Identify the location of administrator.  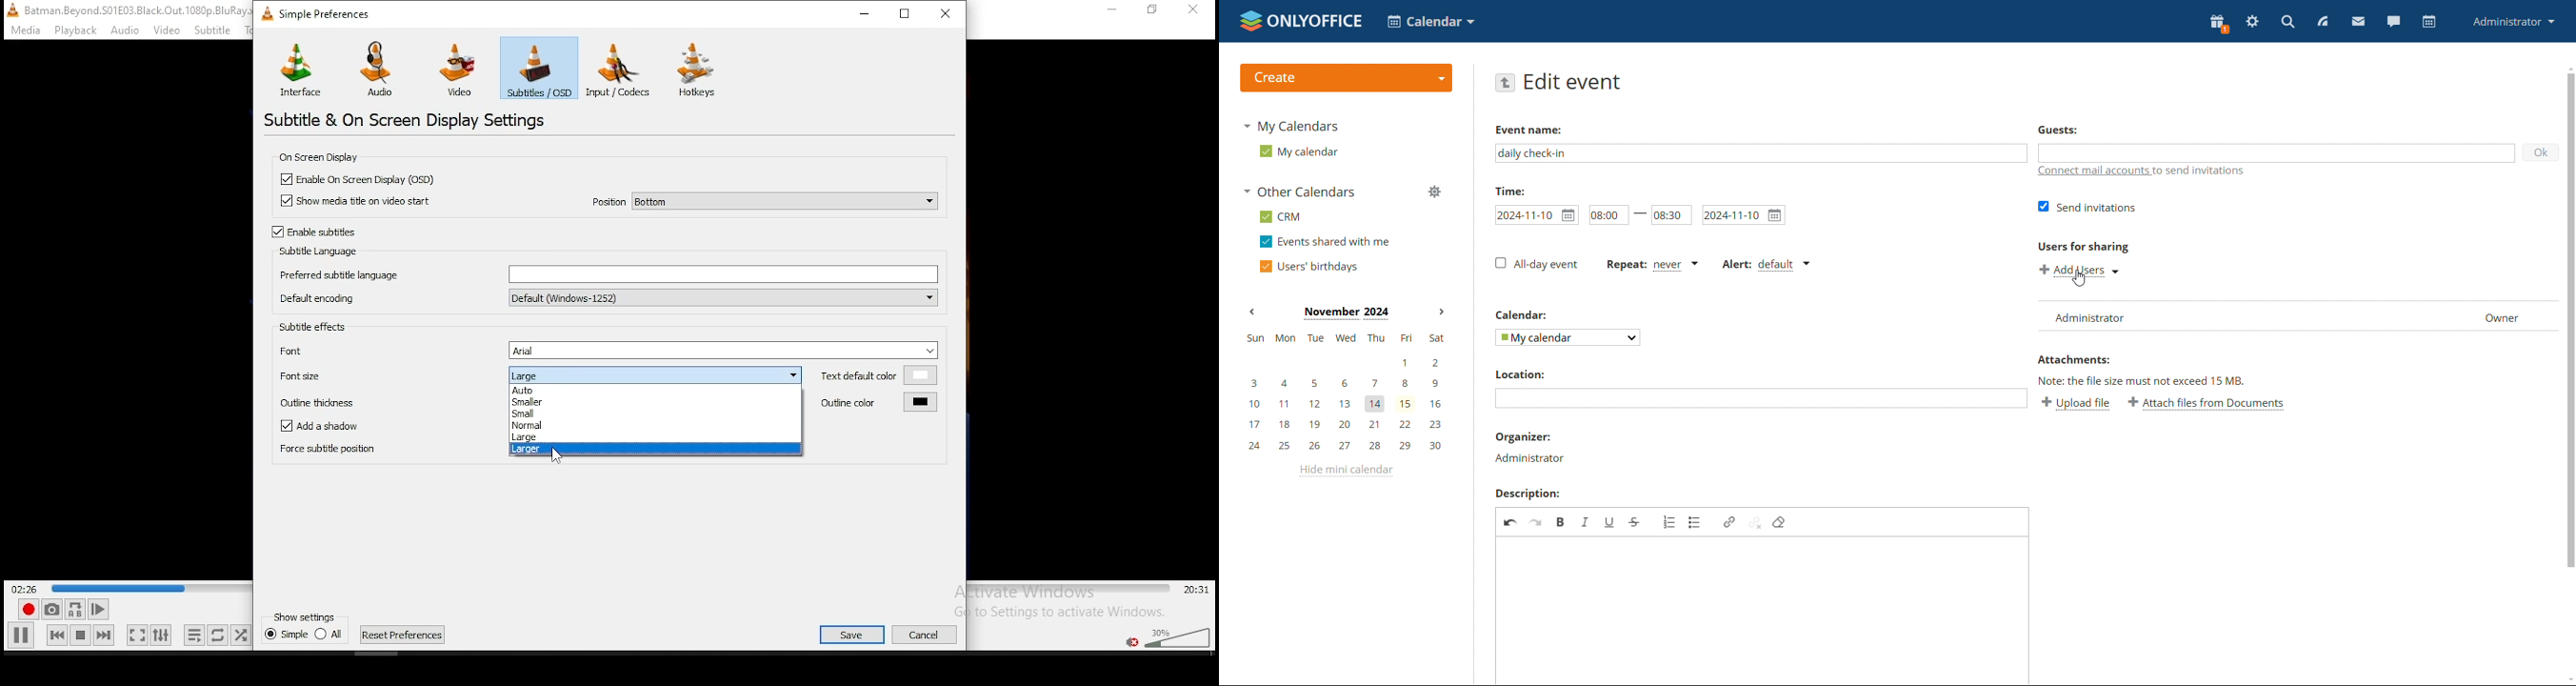
(1529, 458).